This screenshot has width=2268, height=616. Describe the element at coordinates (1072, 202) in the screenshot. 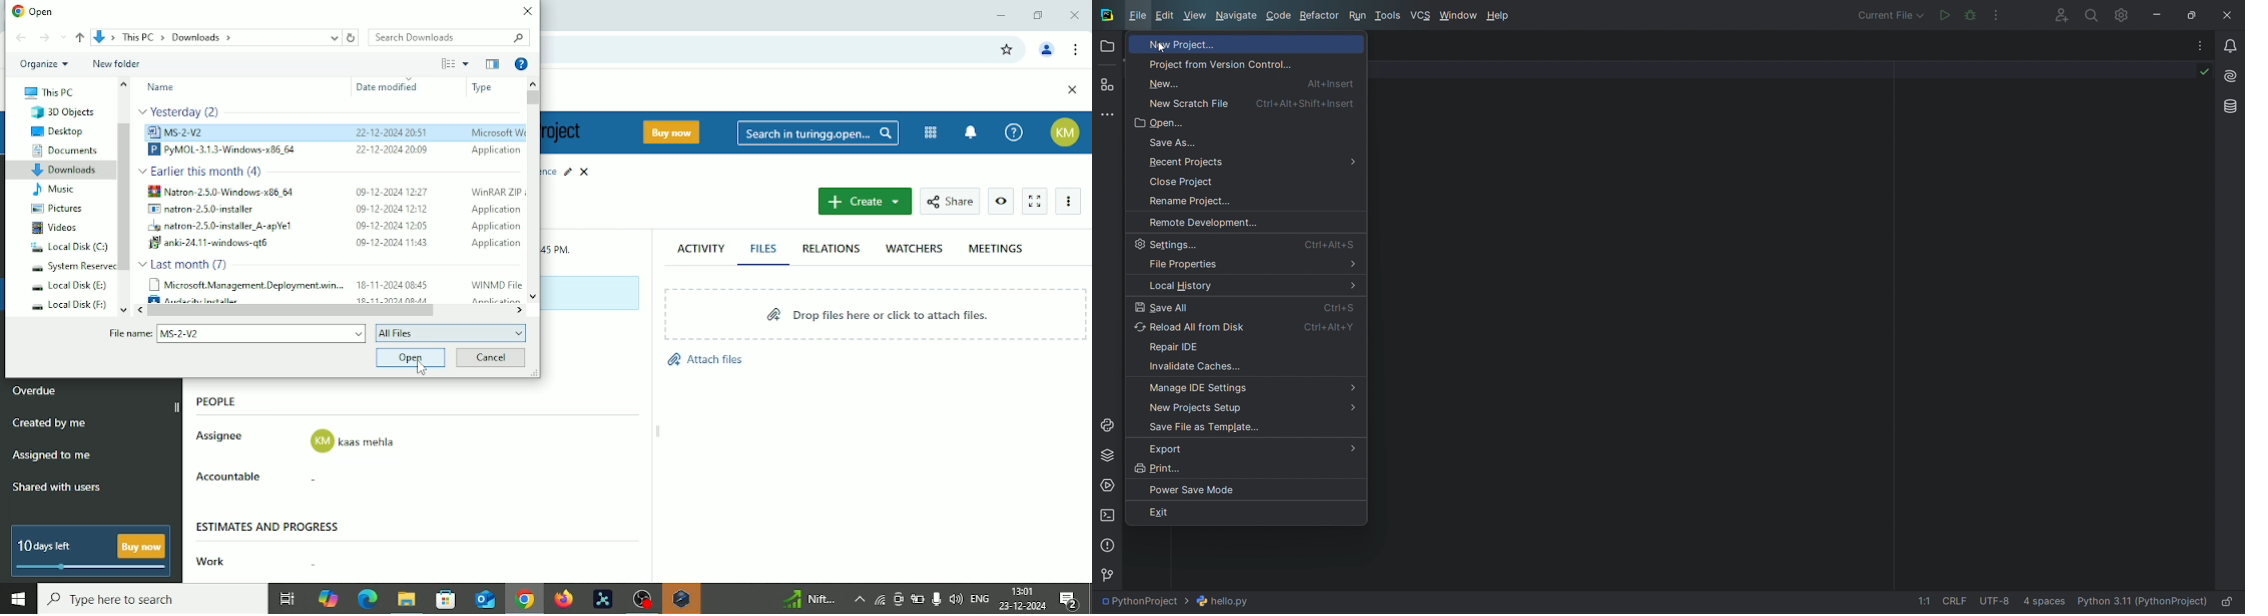

I see `More` at that location.